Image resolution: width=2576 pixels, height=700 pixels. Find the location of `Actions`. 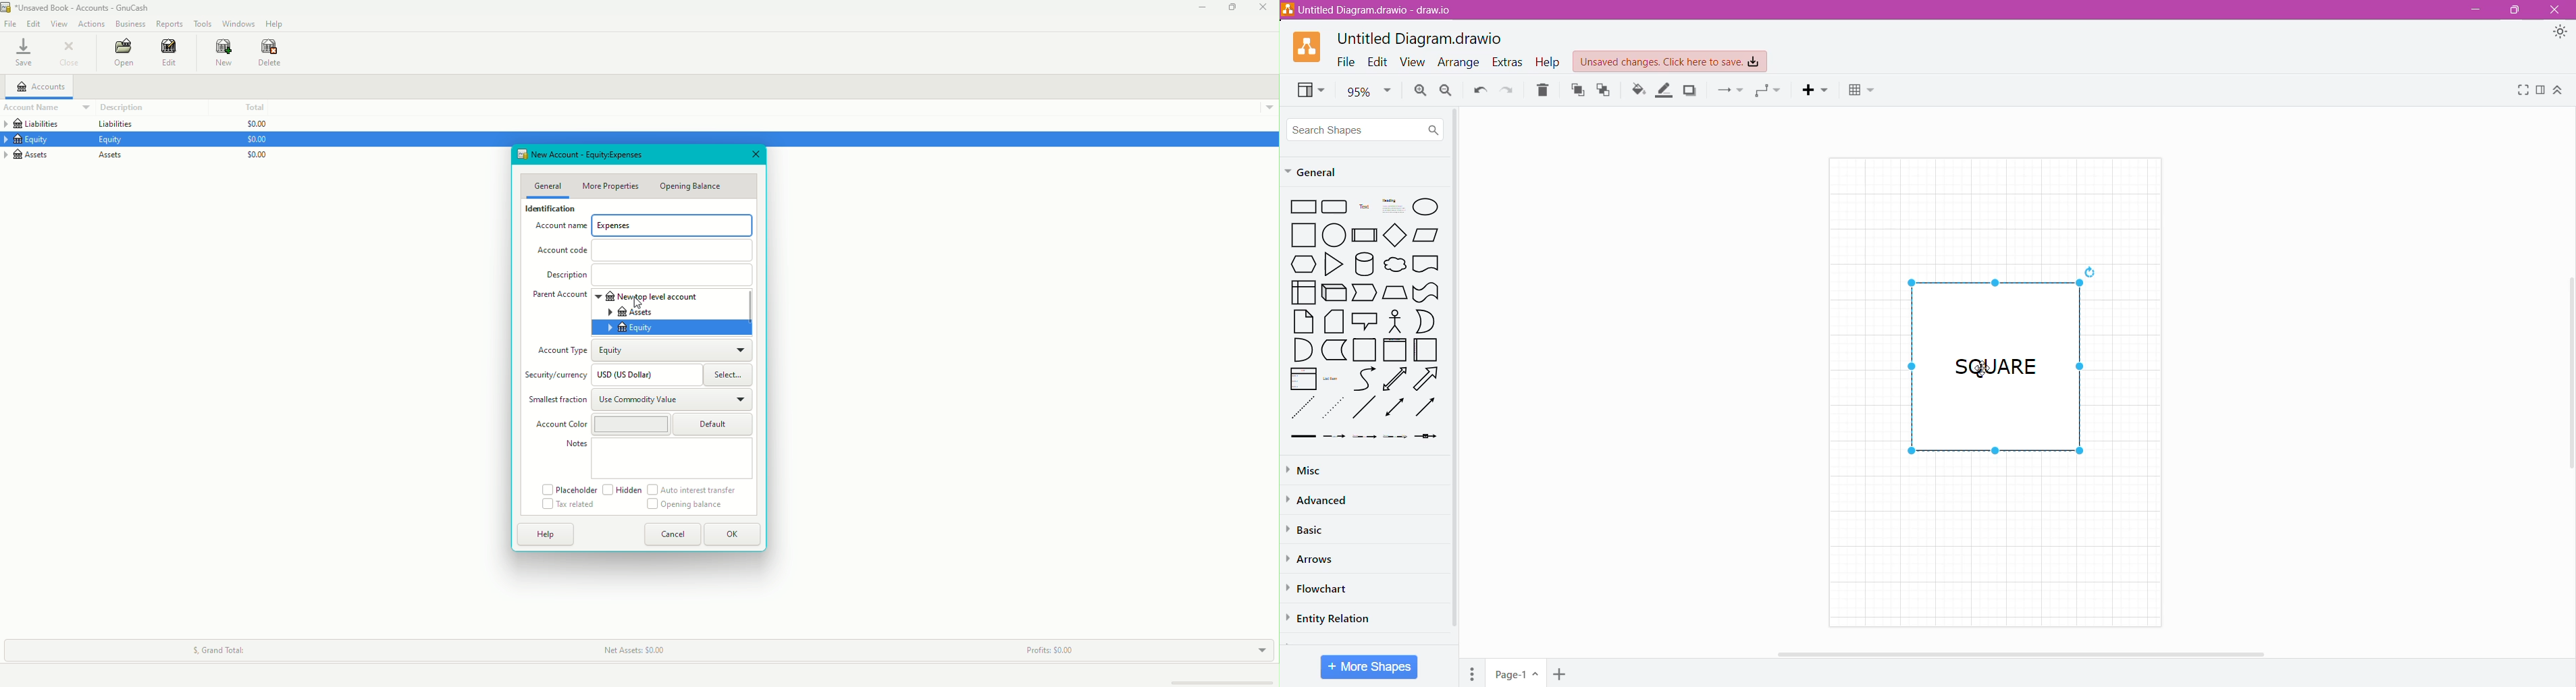

Actions is located at coordinates (93, 24).